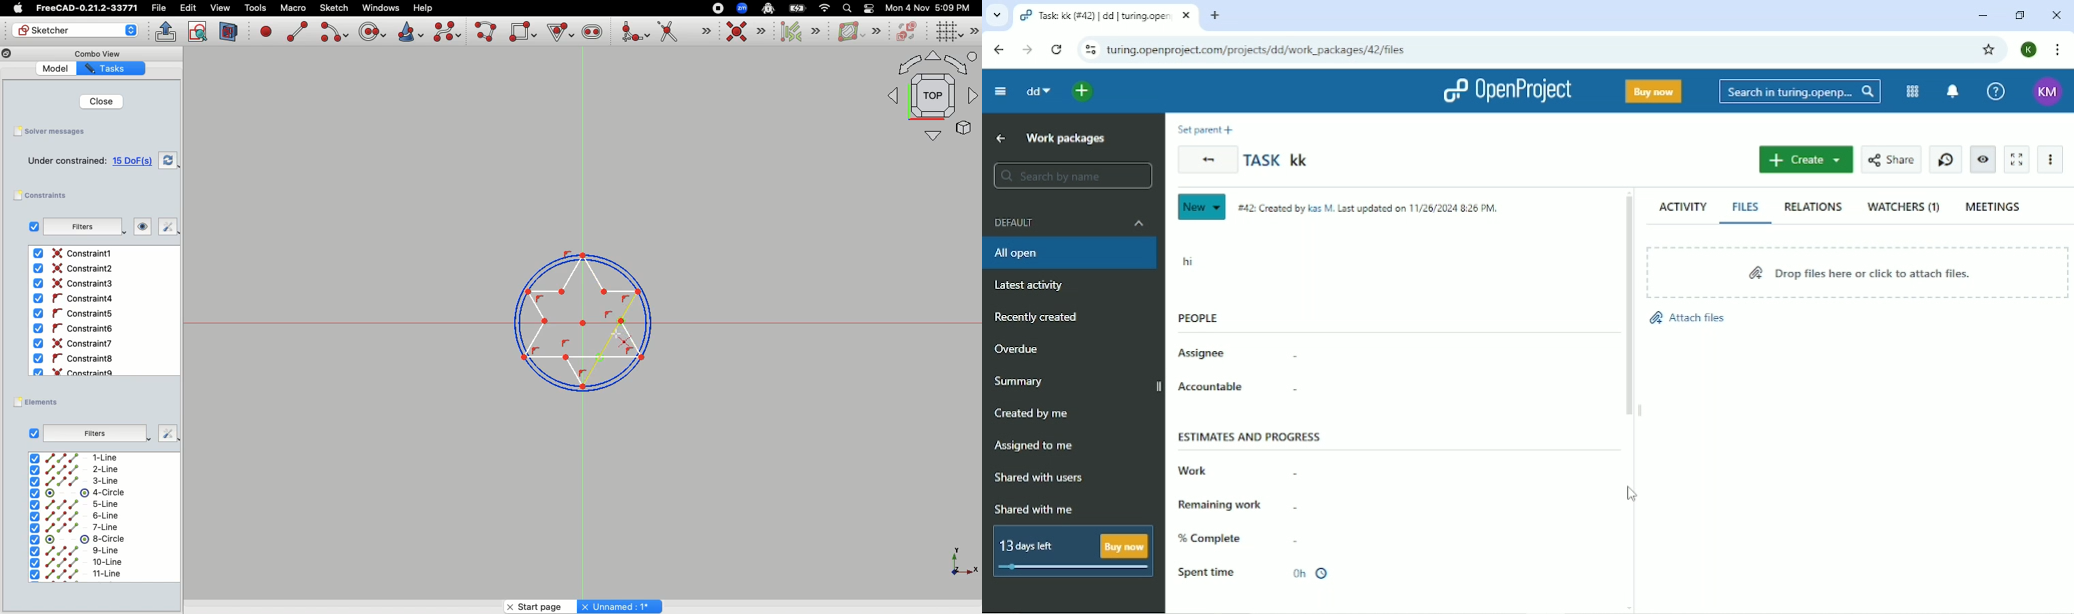 Image resolution: width=2100 pixels, height=616 pixels. I want to click on MEETINGS, so click(1994, 207).